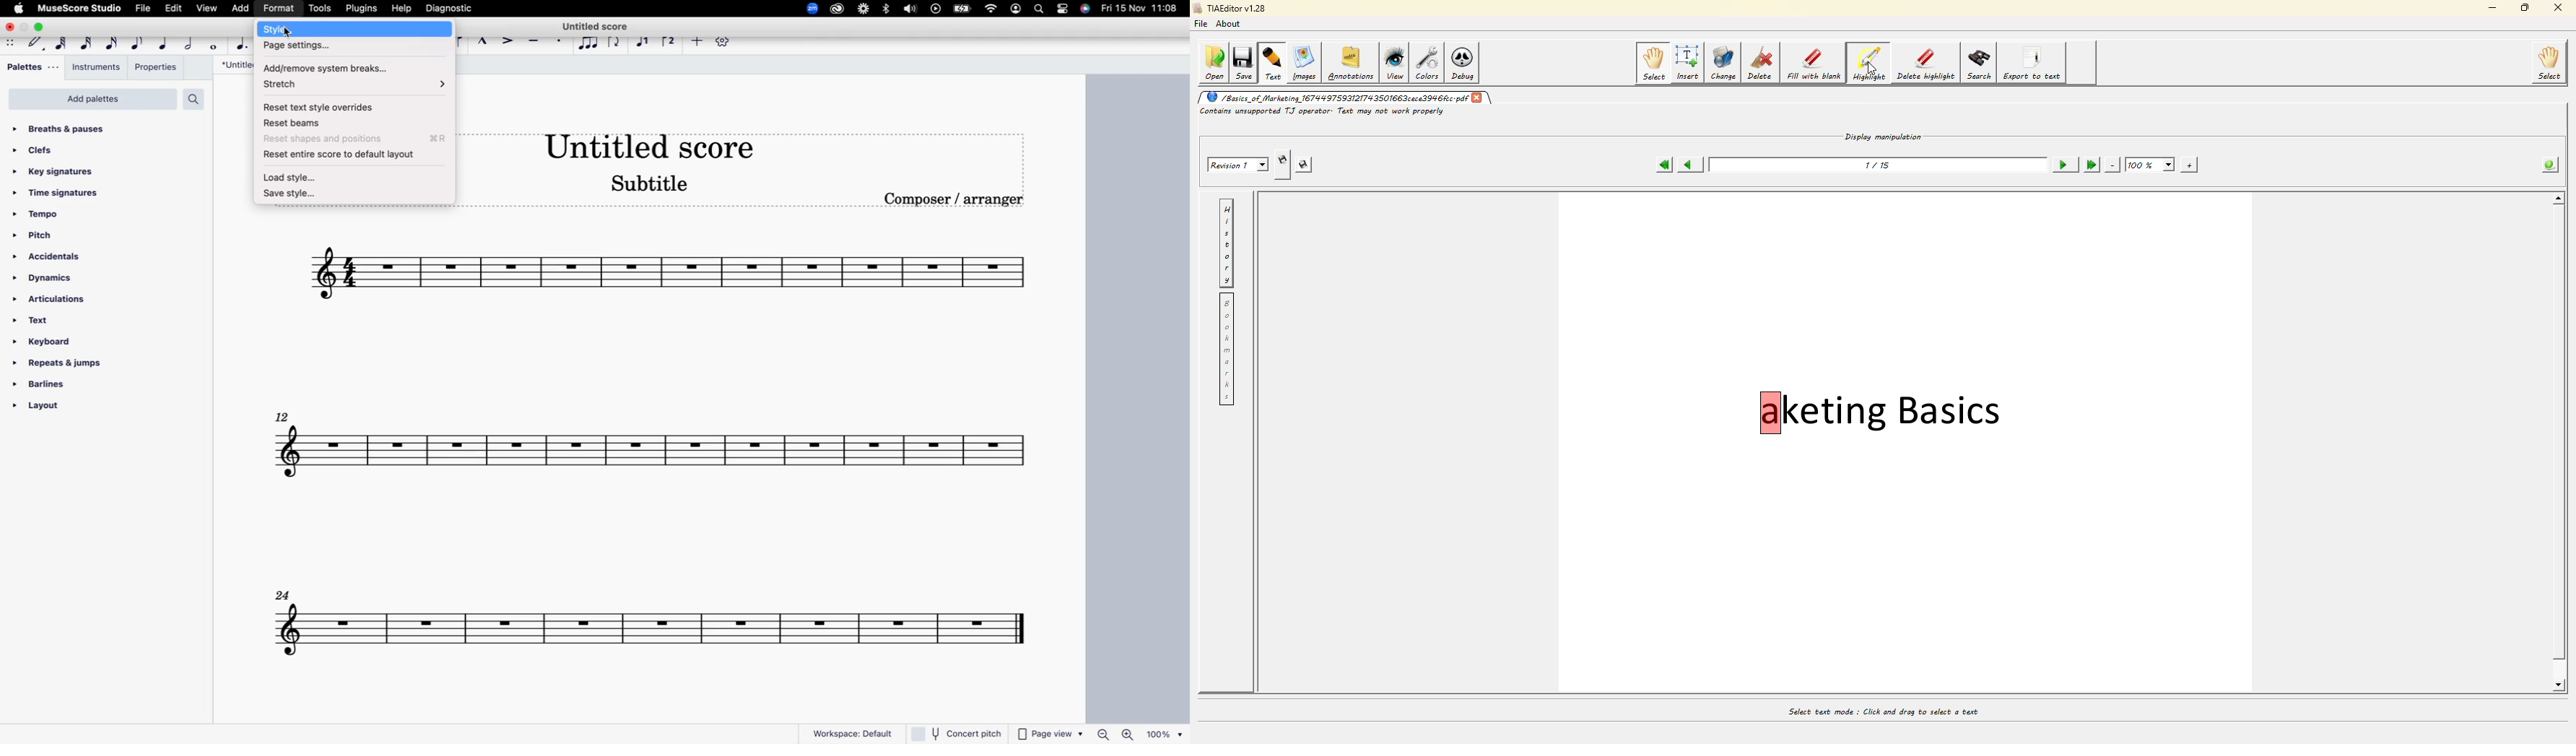 The width and height of the screenshot is (2576, 756). Describe the element at coordinates (68, 129) in the screenshot. I see `breaths & pauses` at that location.